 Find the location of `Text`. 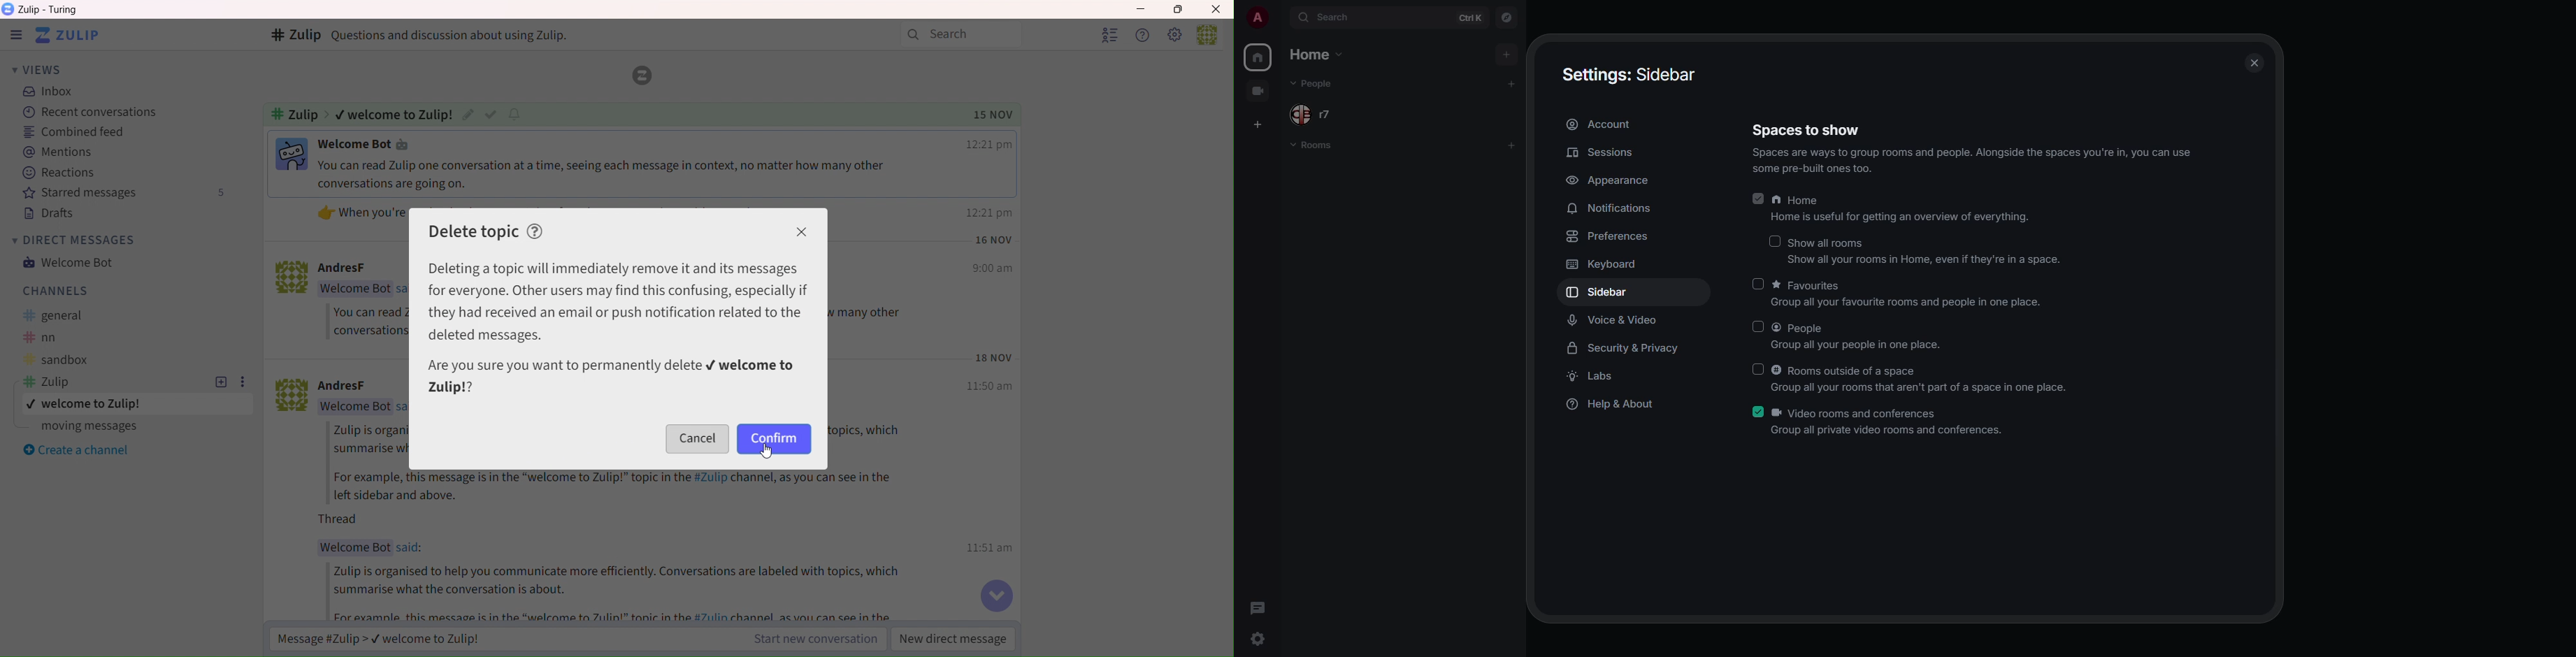

Text is located at coordinates (369, 439).